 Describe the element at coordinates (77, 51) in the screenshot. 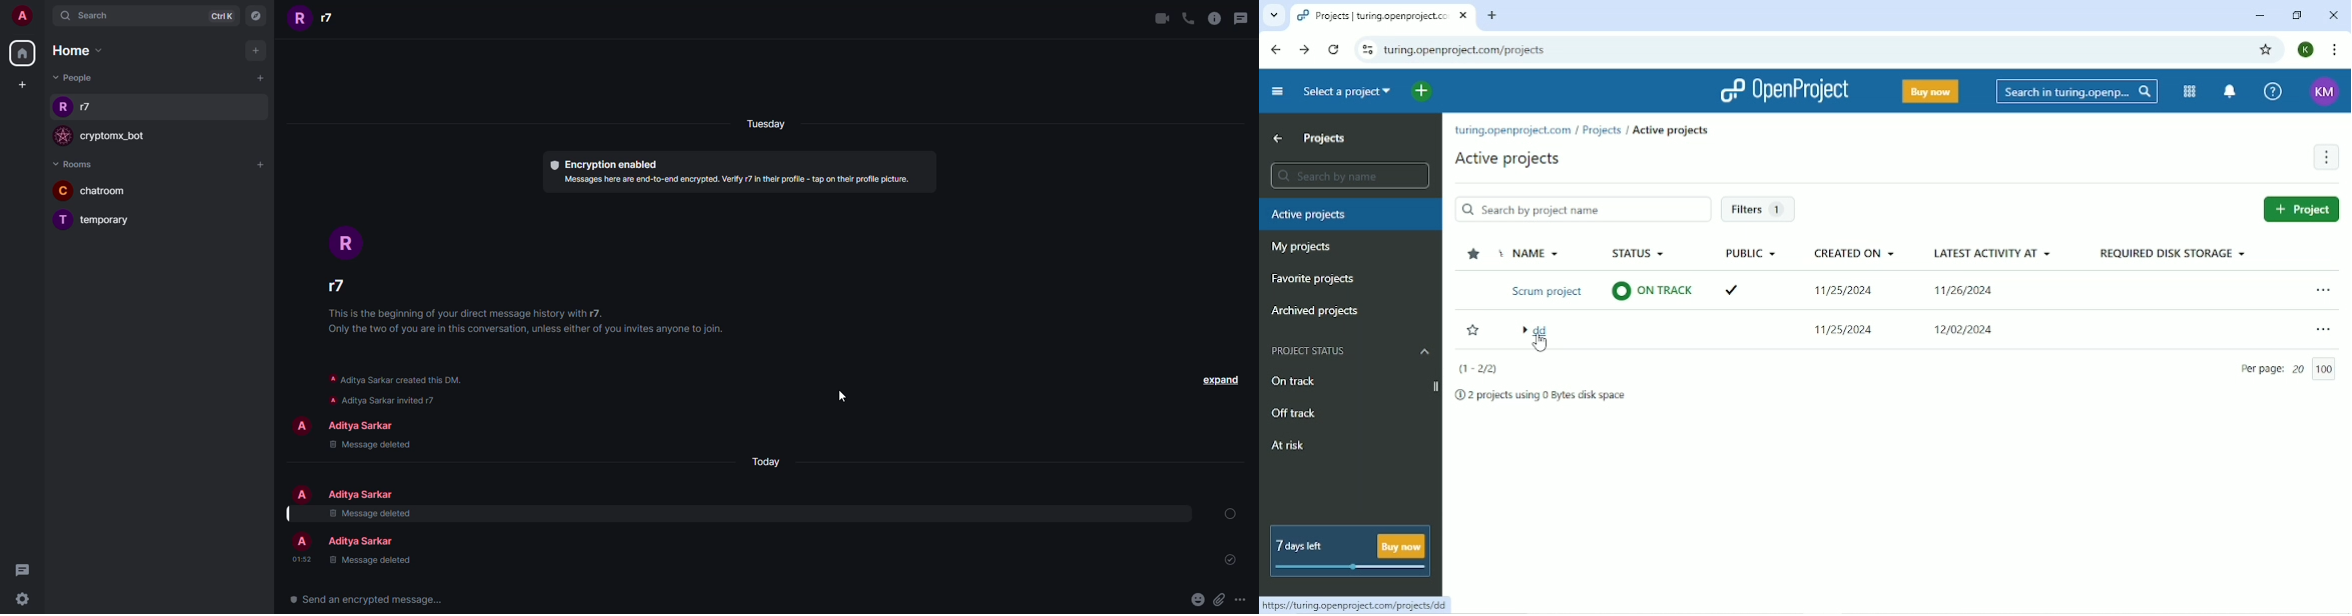

I see `home` at that location.